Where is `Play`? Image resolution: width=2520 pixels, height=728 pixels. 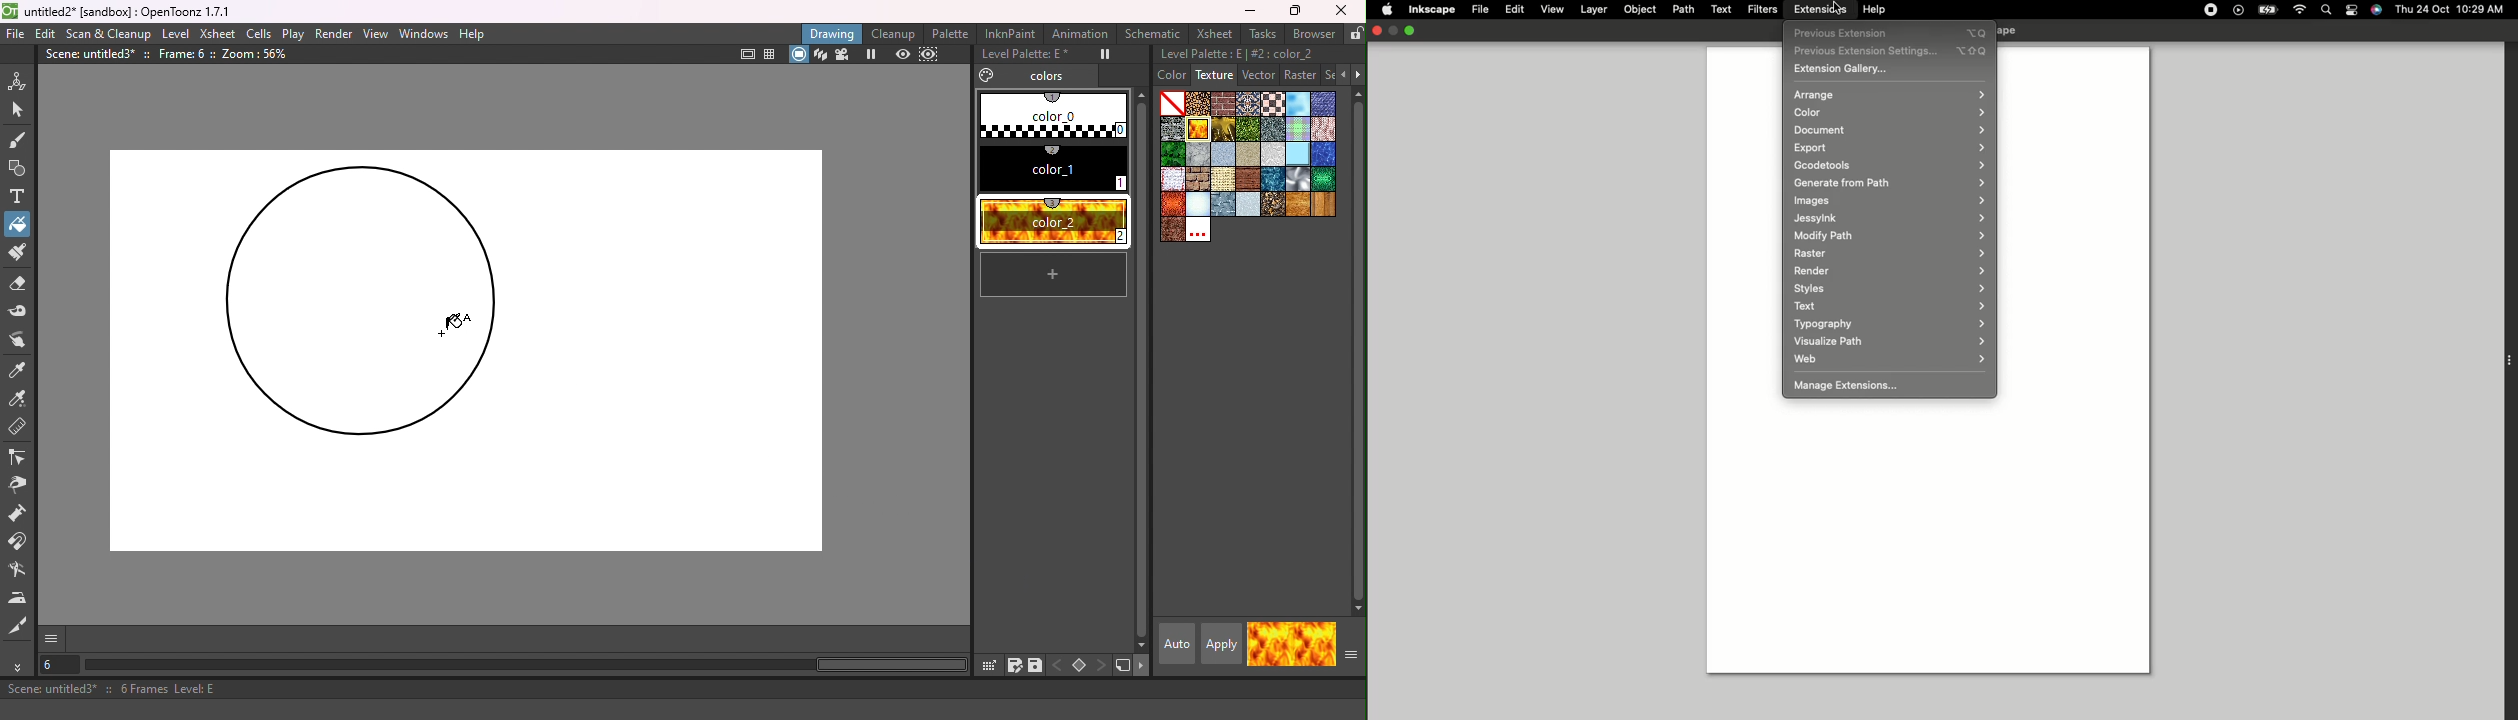
Play is located at coordinates (2238, 10).